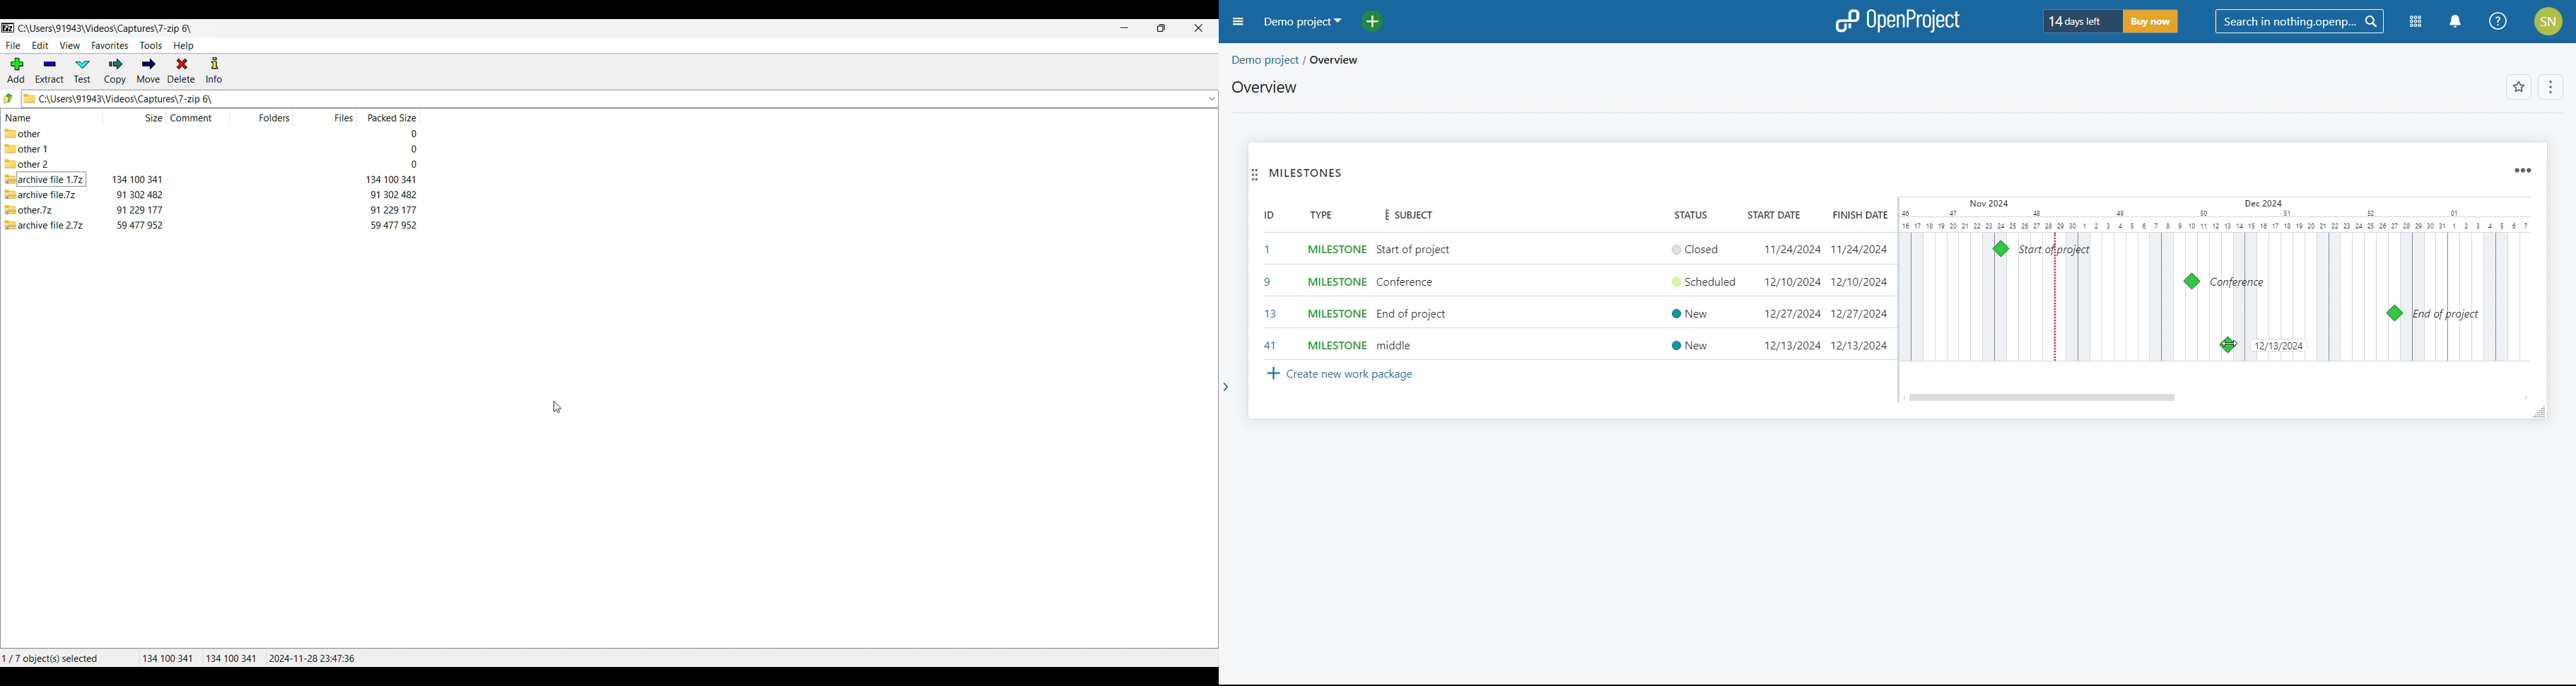  What do you see at coordinates (139, 209) in the screenshot?
I see `size` at bounding box center [139, 209].